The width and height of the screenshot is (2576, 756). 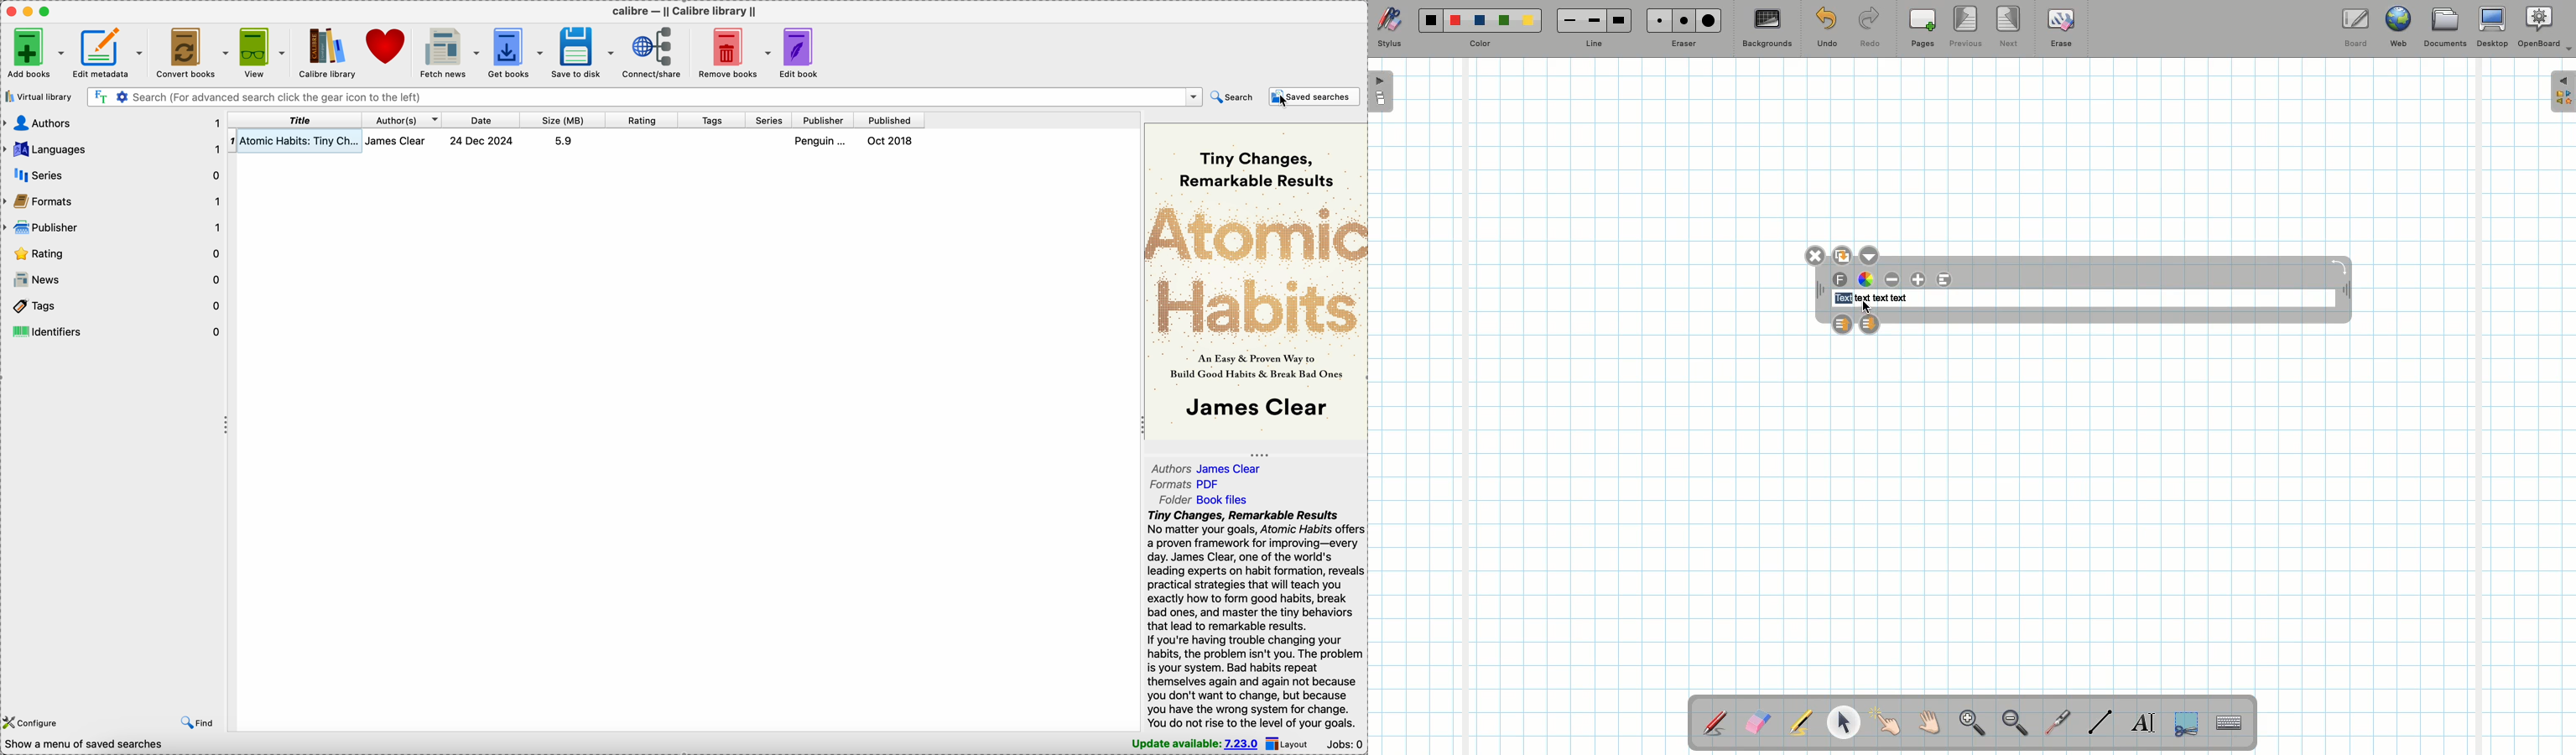 I want to click on identifiers, so click(x=114, y=331).